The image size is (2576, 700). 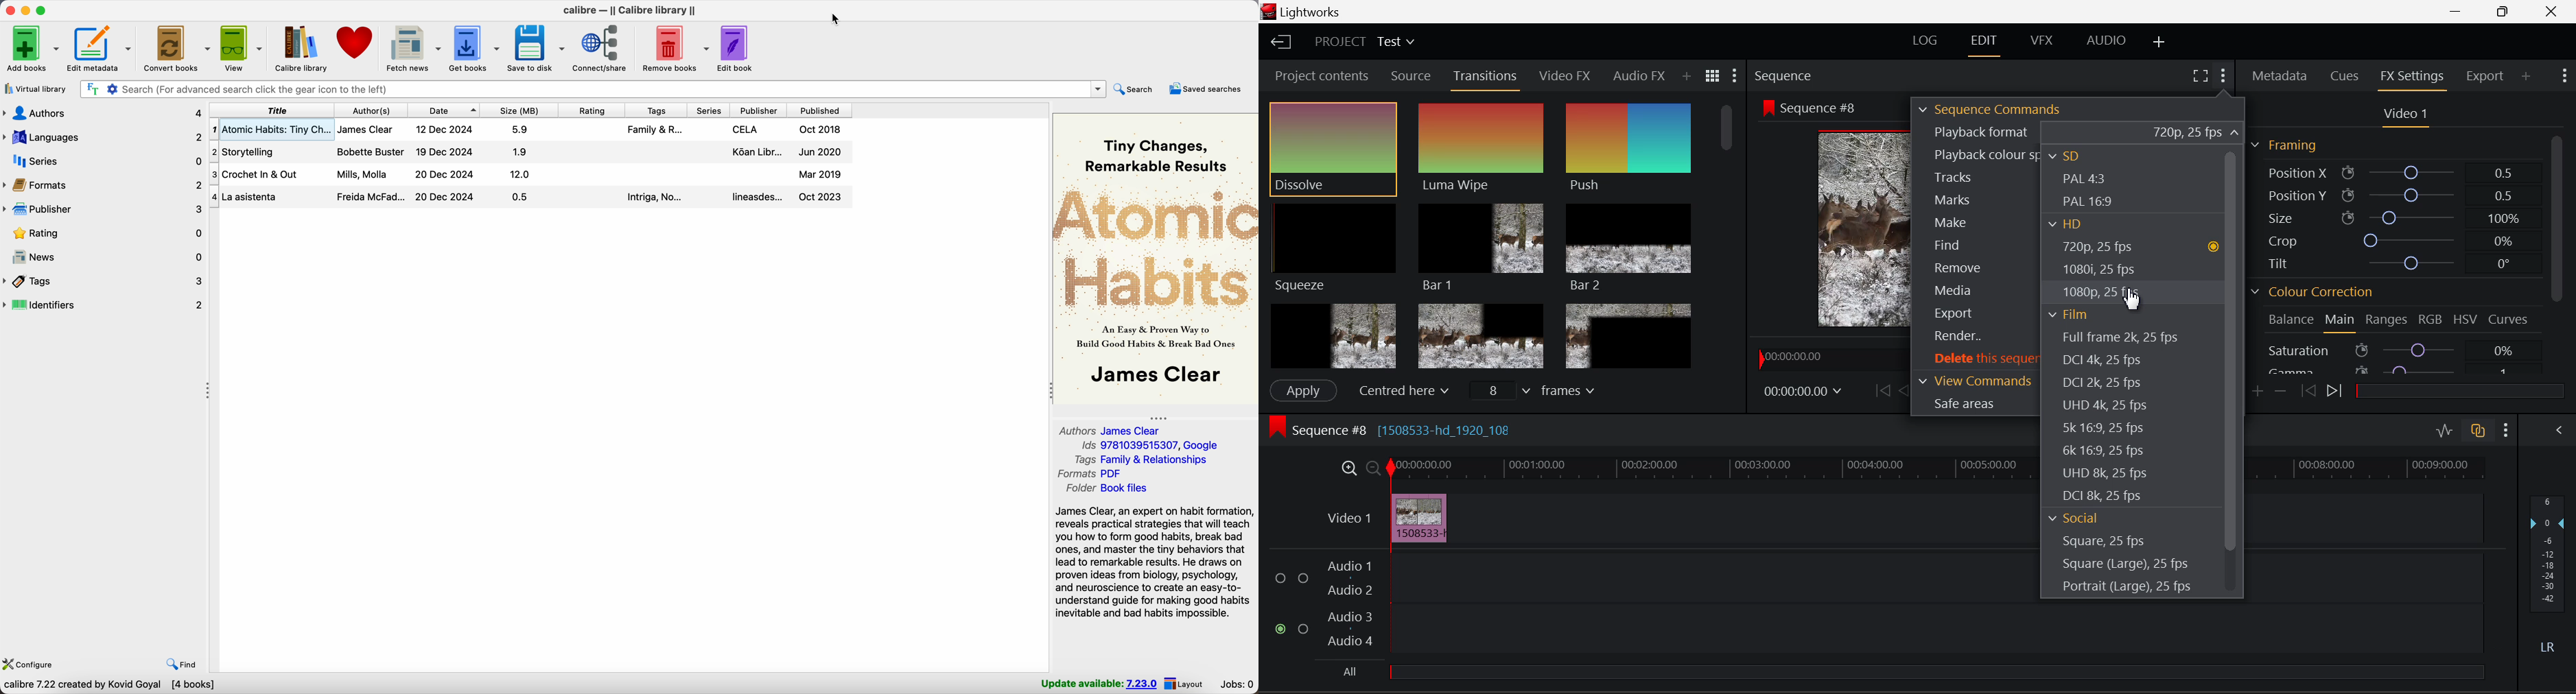 I want to click on formats, so click(x=104, y=185).